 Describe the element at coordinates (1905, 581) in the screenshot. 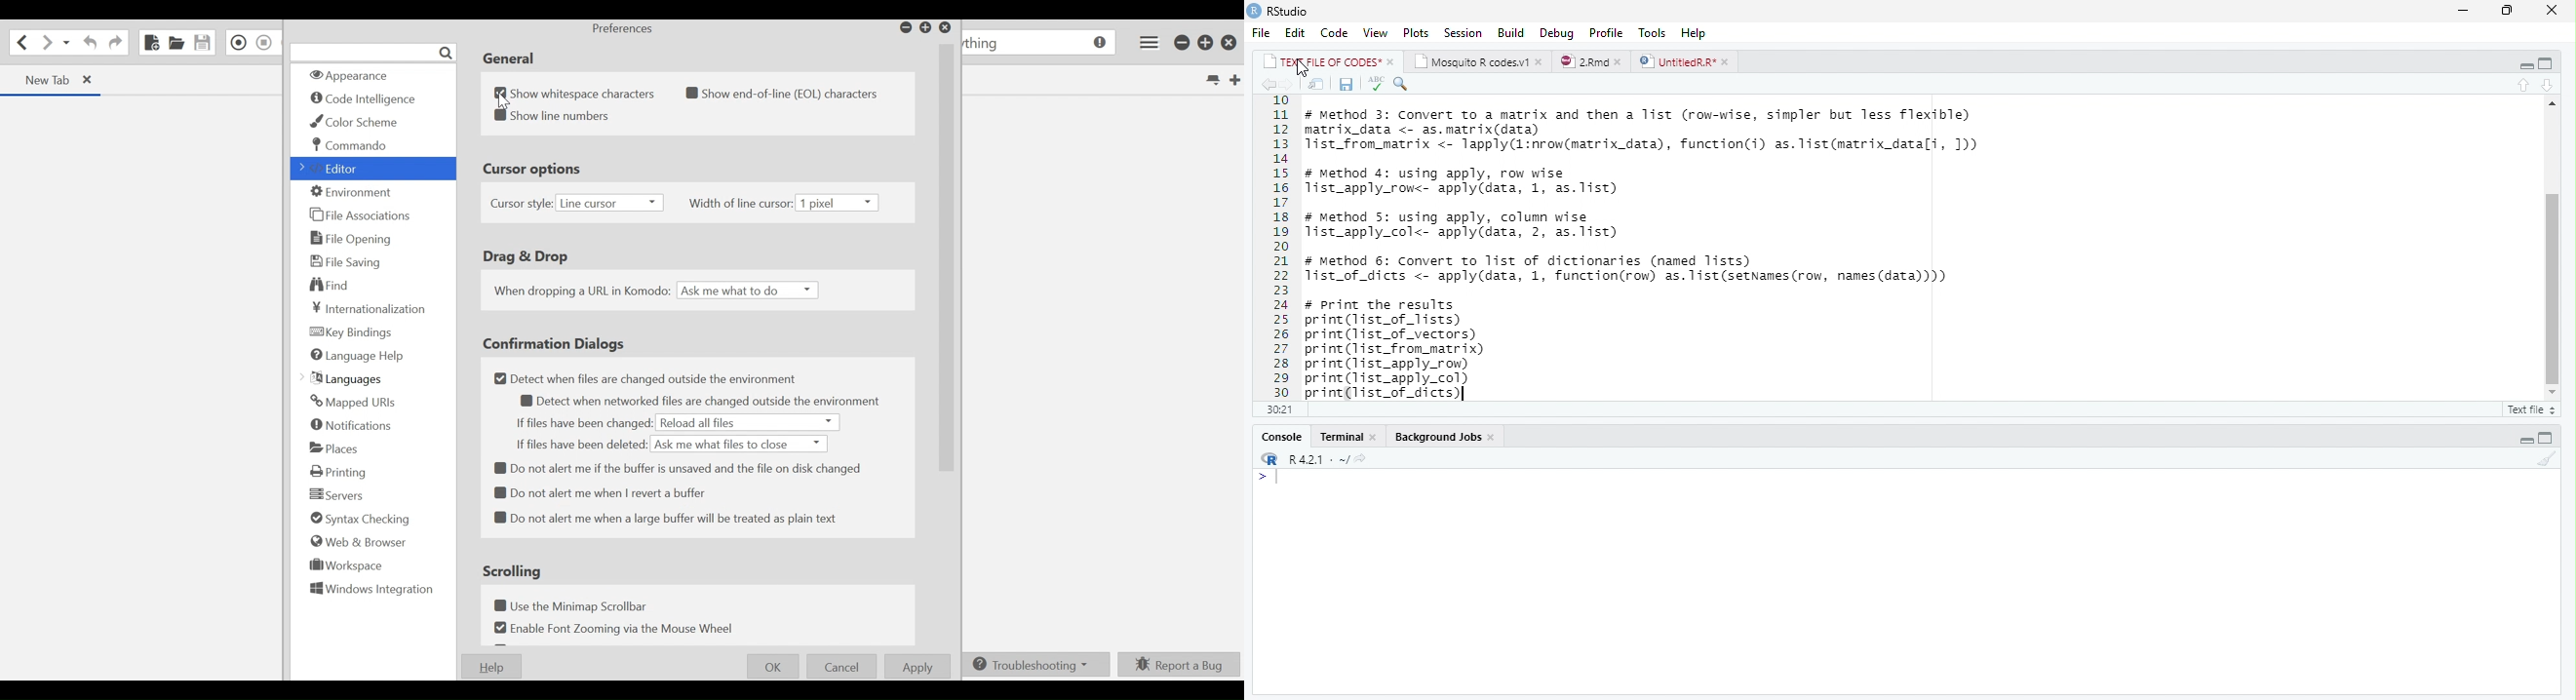

I see `Console` at that location.